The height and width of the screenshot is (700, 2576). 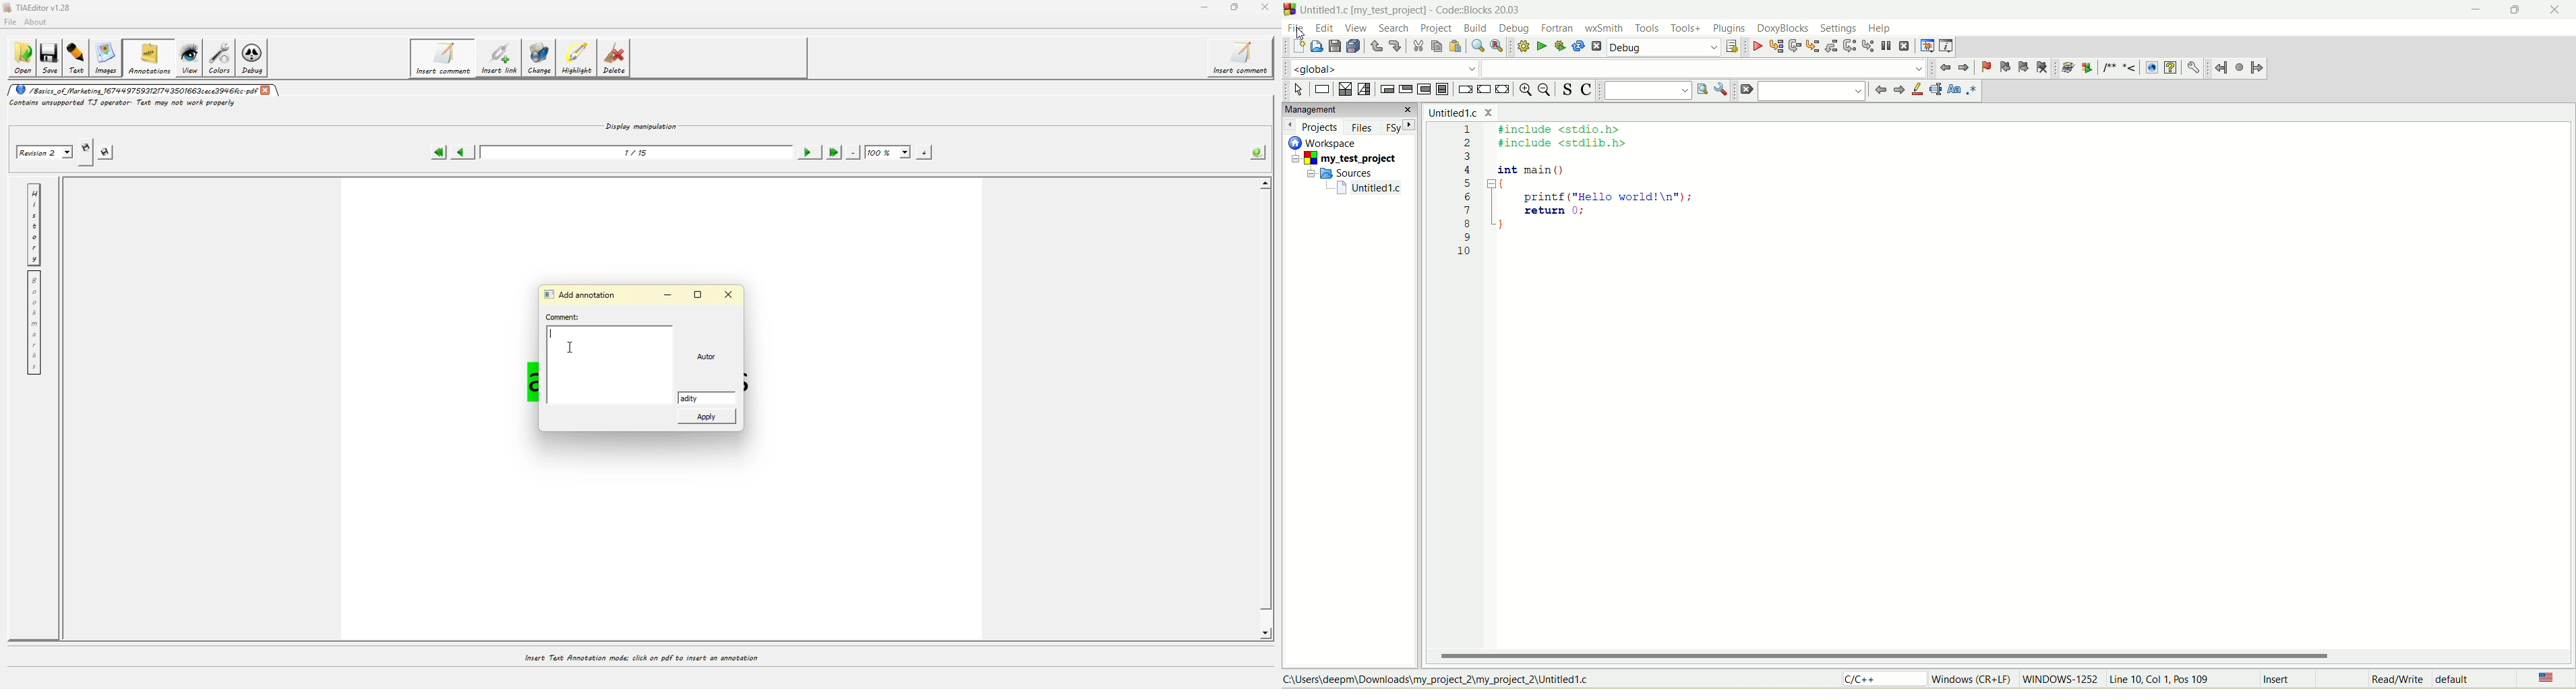 I want to click on default, so click(x=2457, y=678).